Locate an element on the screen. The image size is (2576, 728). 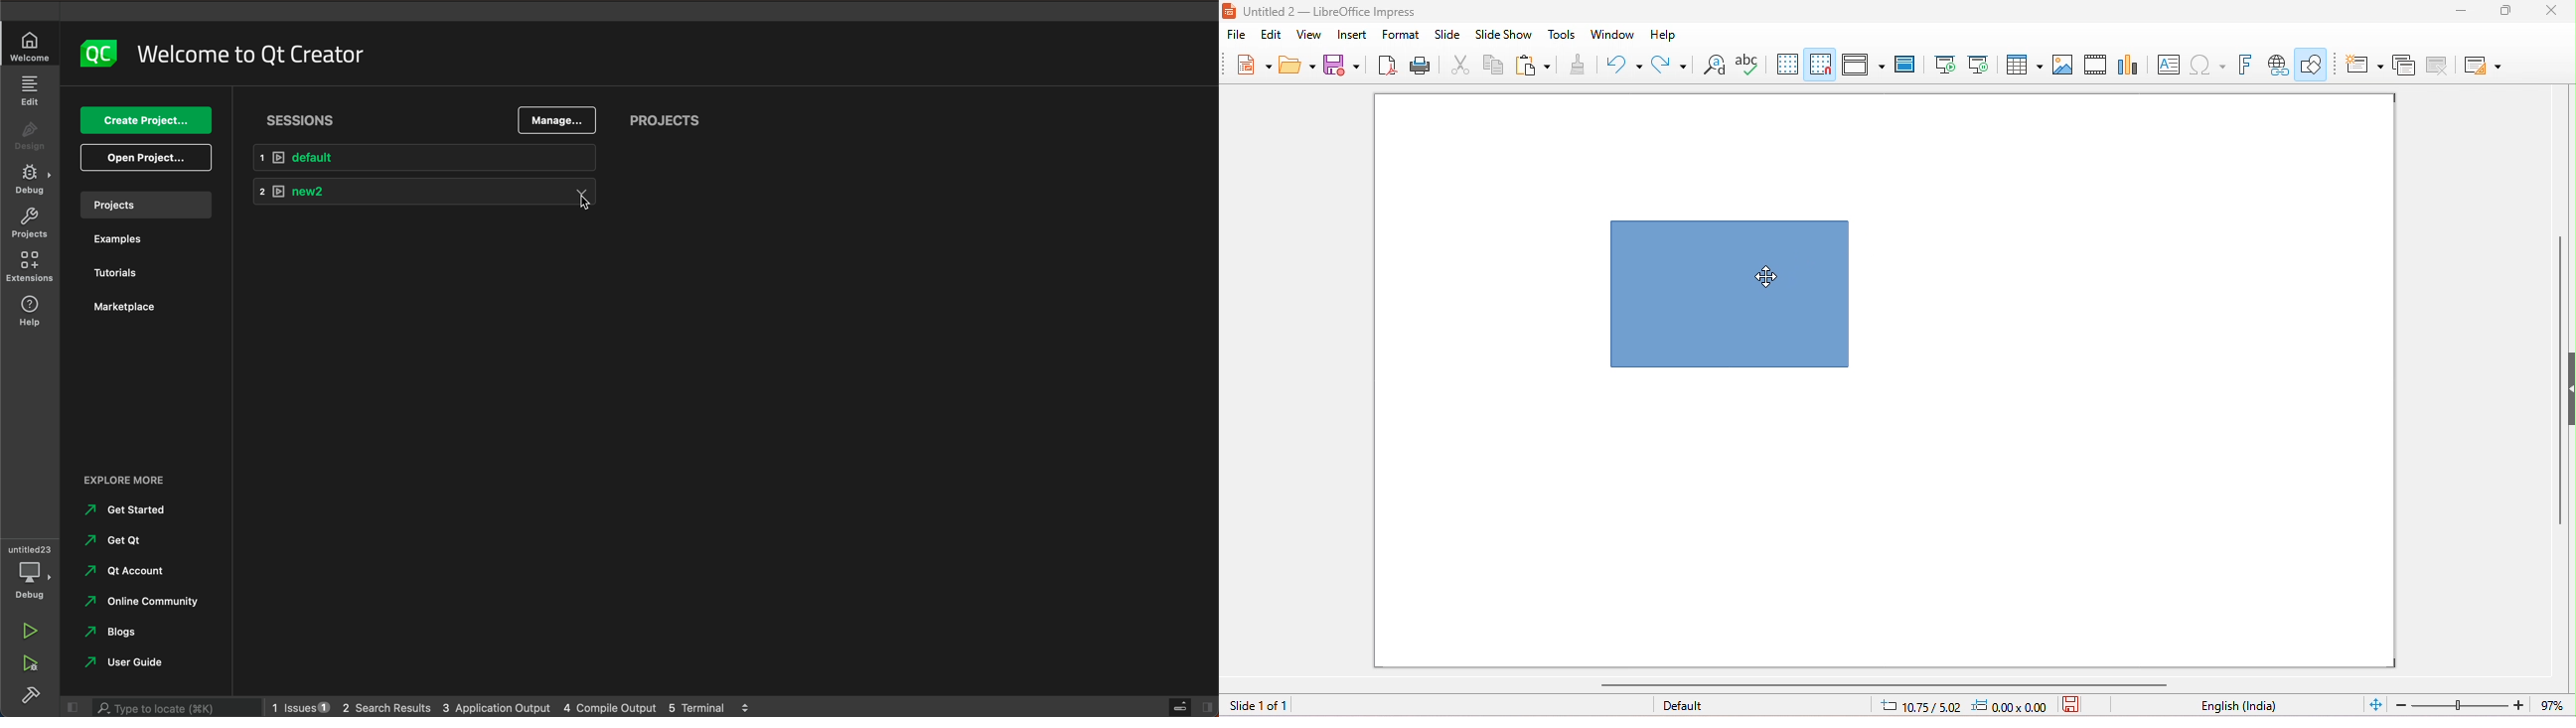
spelling is located at coordinates (1746, 63).